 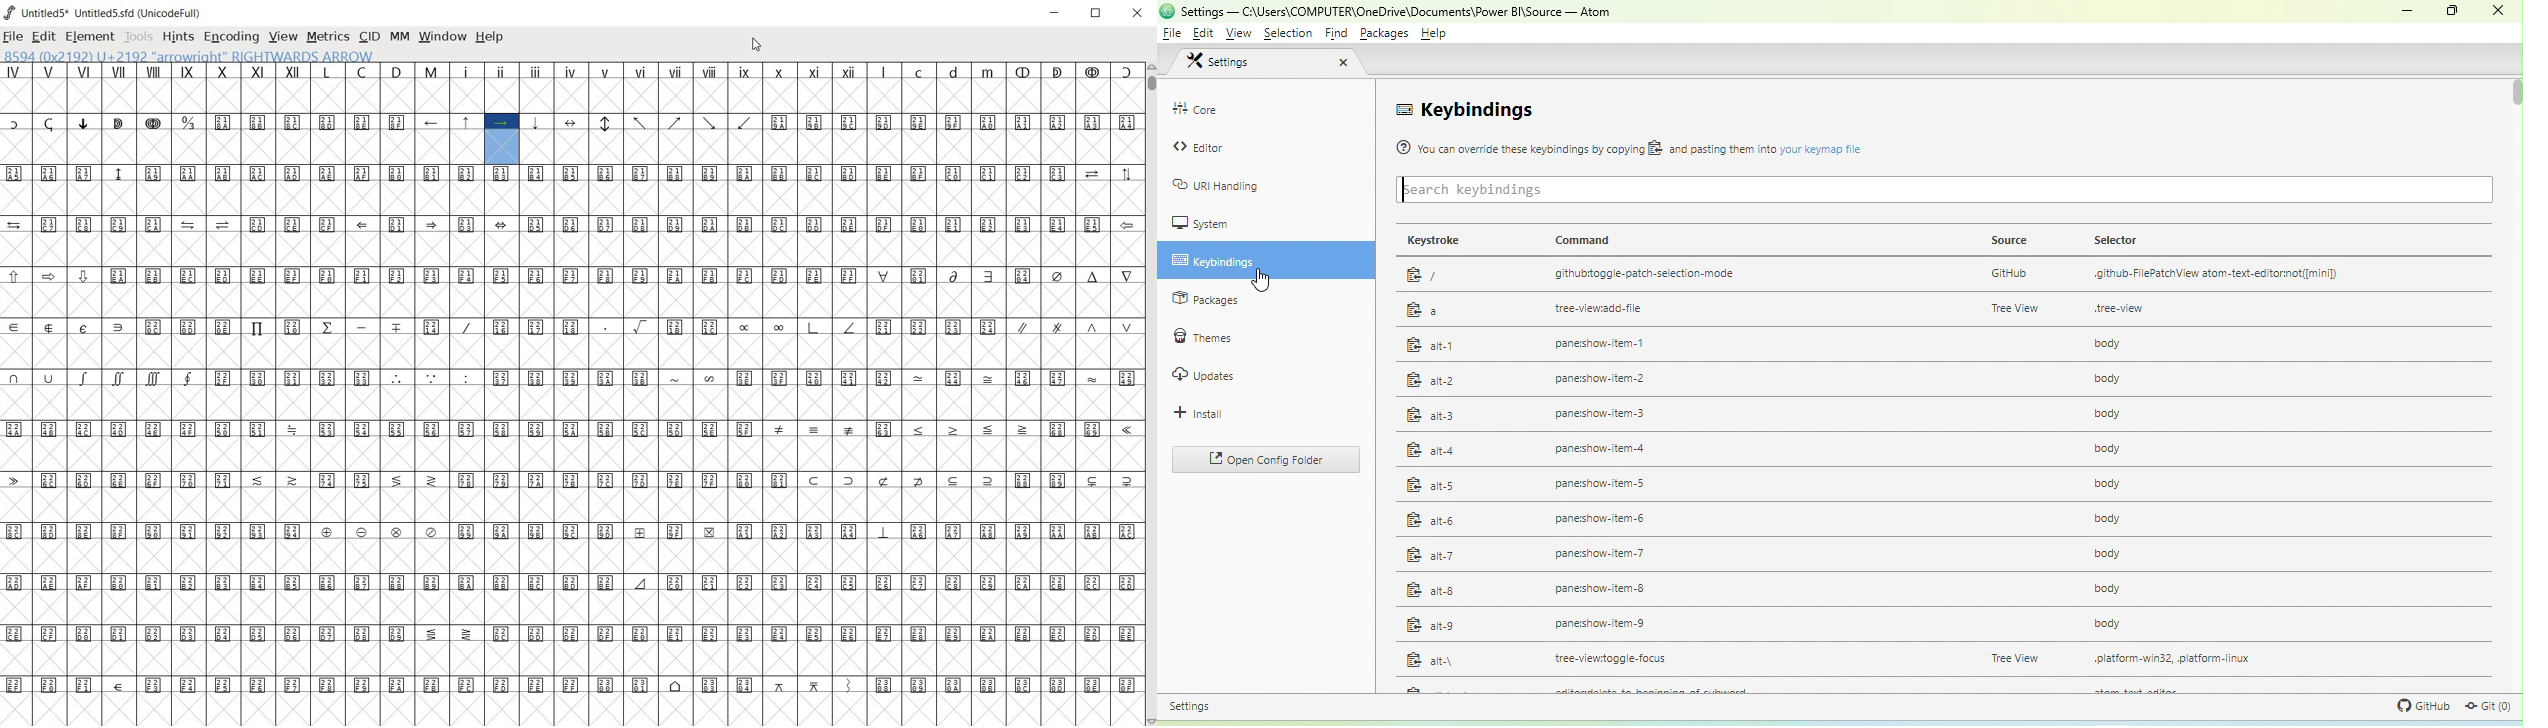 What do you see at coordinates (1173, 33) in the screenshot?
I see `file menu` at bounding box center [1173, 33].